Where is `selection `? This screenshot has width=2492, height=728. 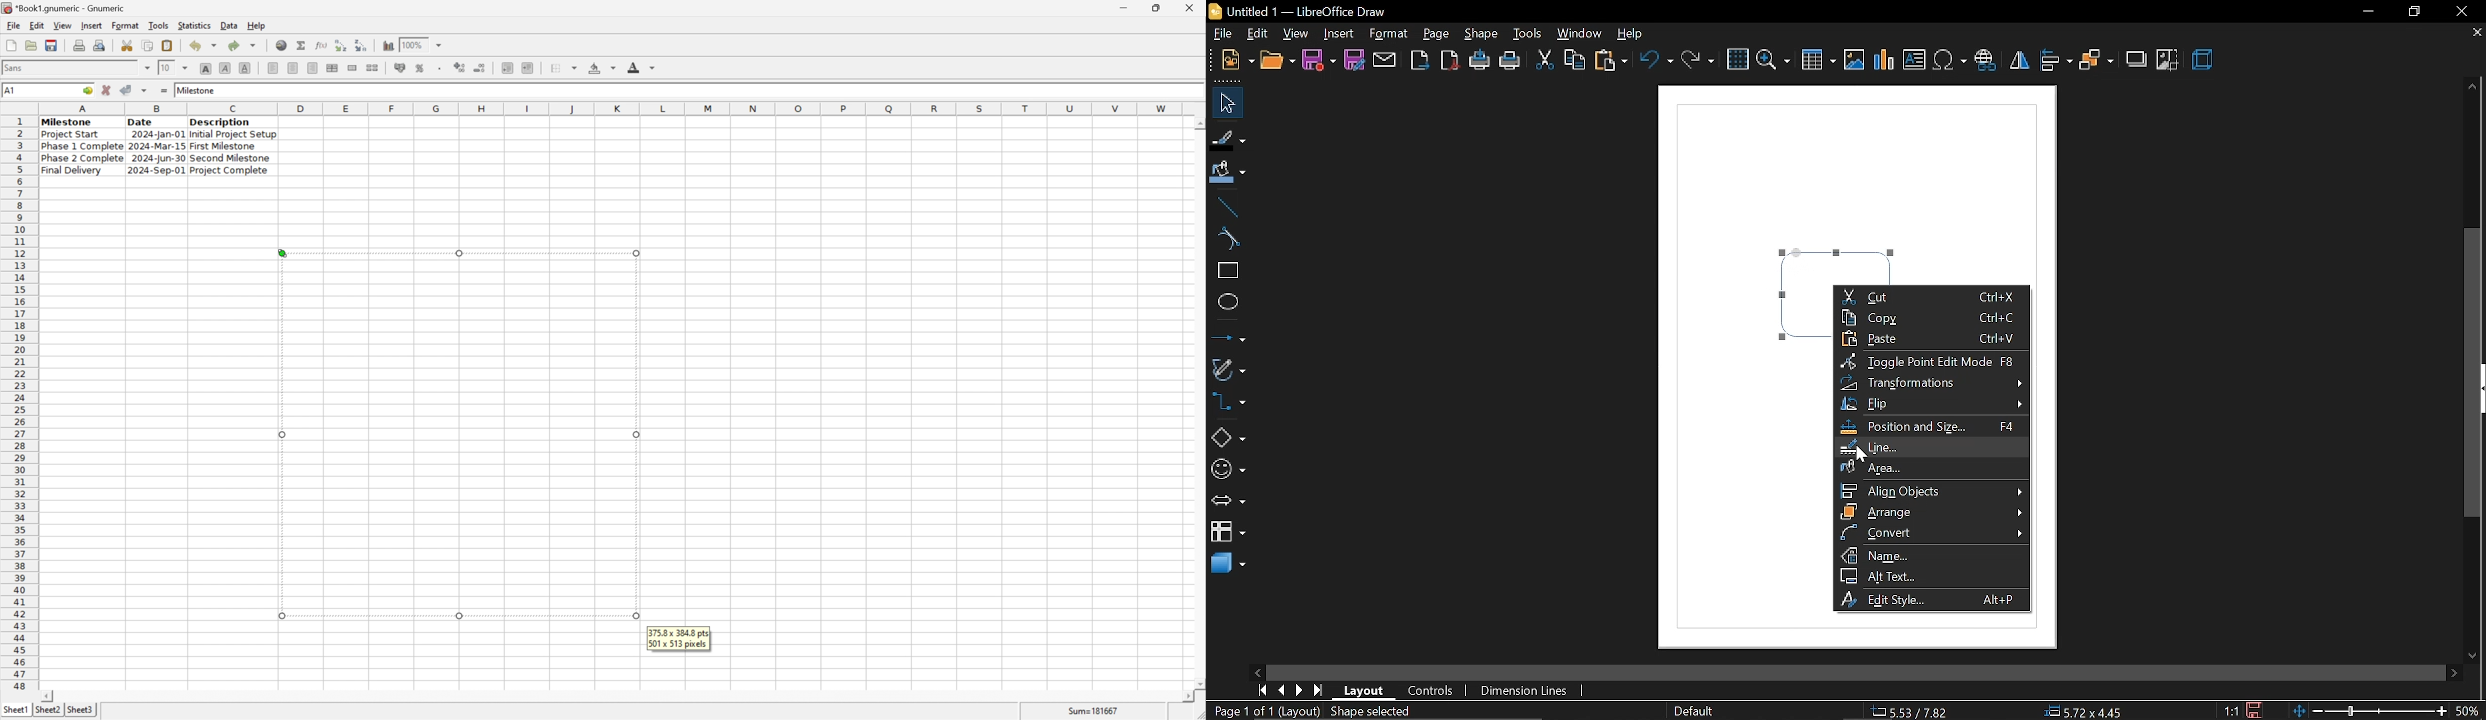 selection  is located at coordinates (1378, 713).